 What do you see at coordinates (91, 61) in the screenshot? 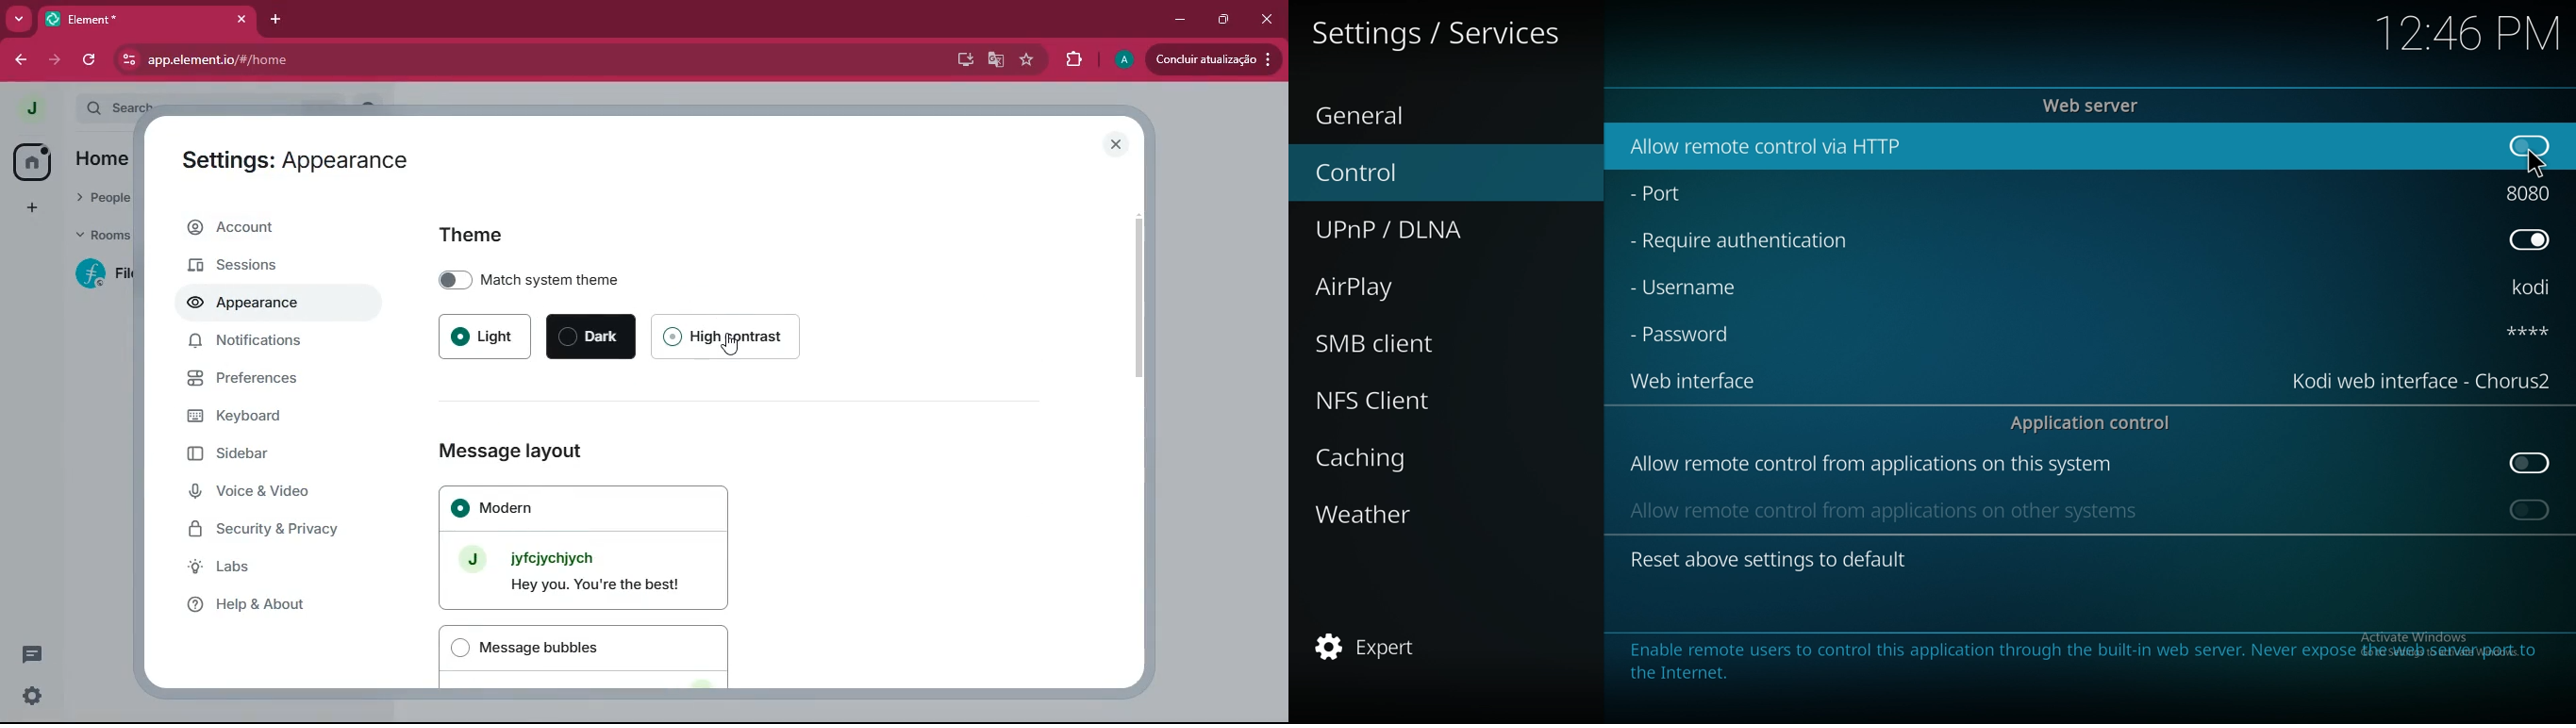
I see `refresh` at bounding box center [91, 61].